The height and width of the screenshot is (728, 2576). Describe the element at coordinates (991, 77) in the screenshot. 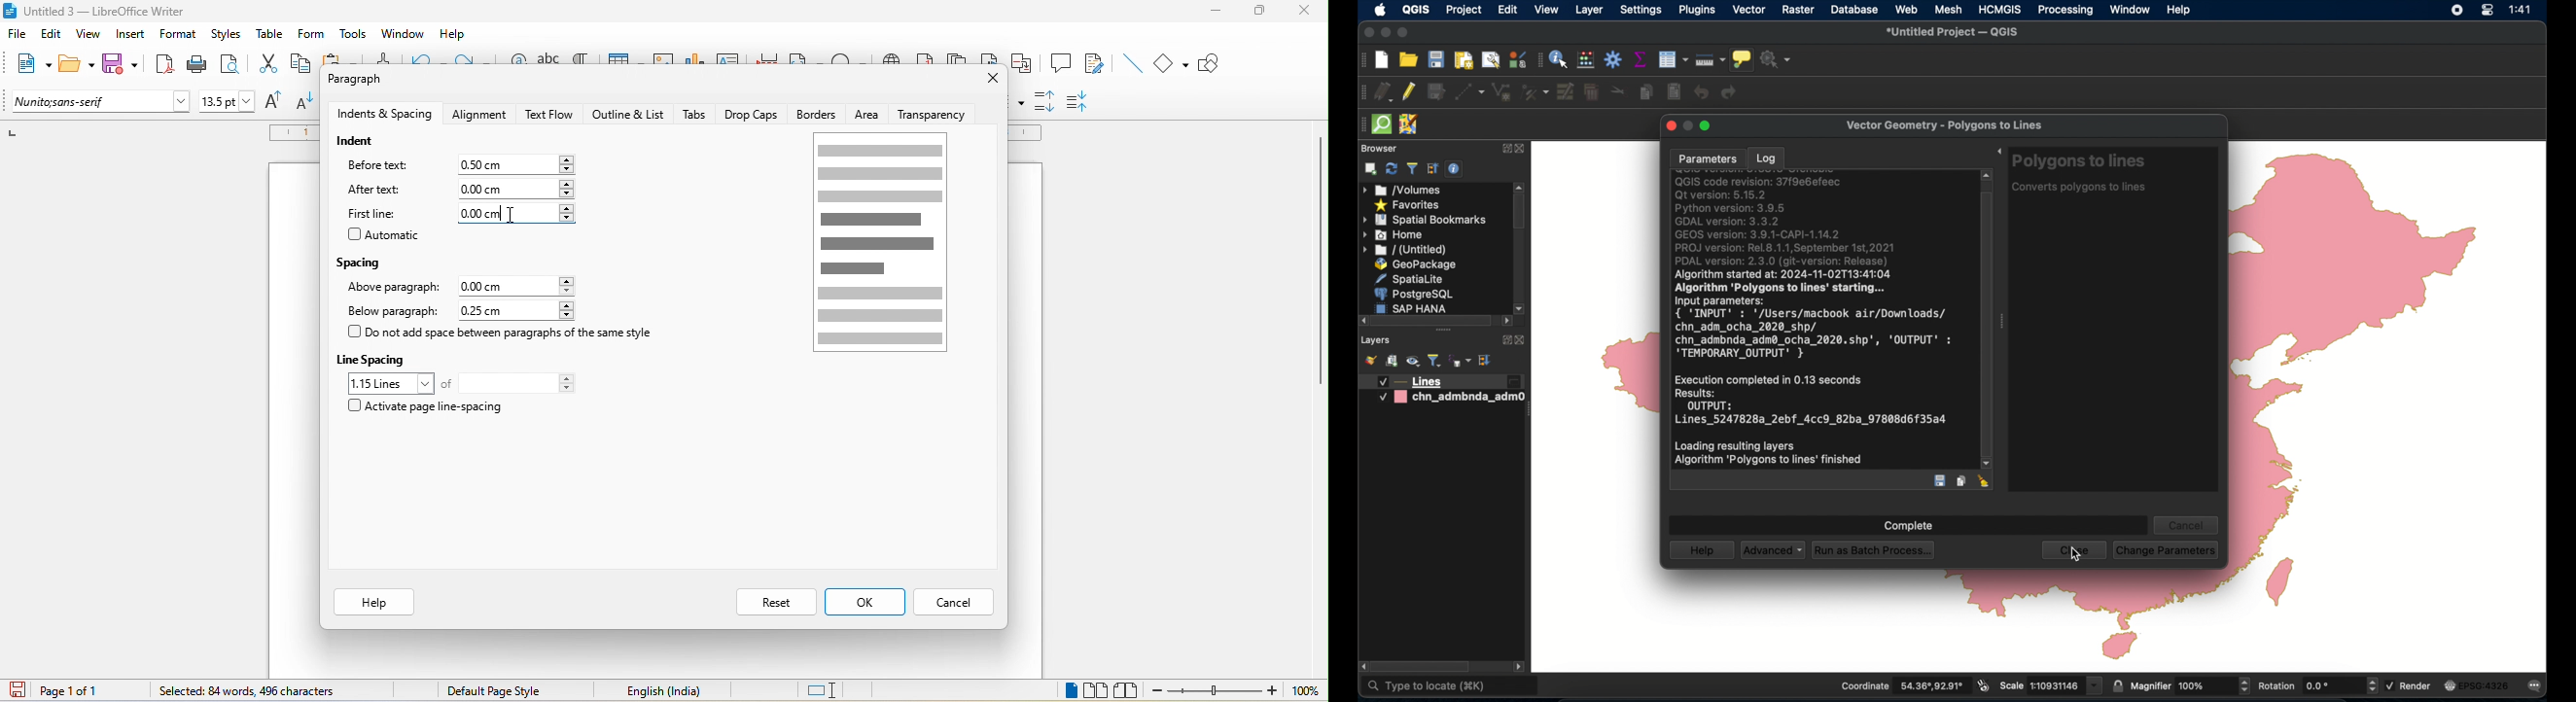

I see `close` at that location.